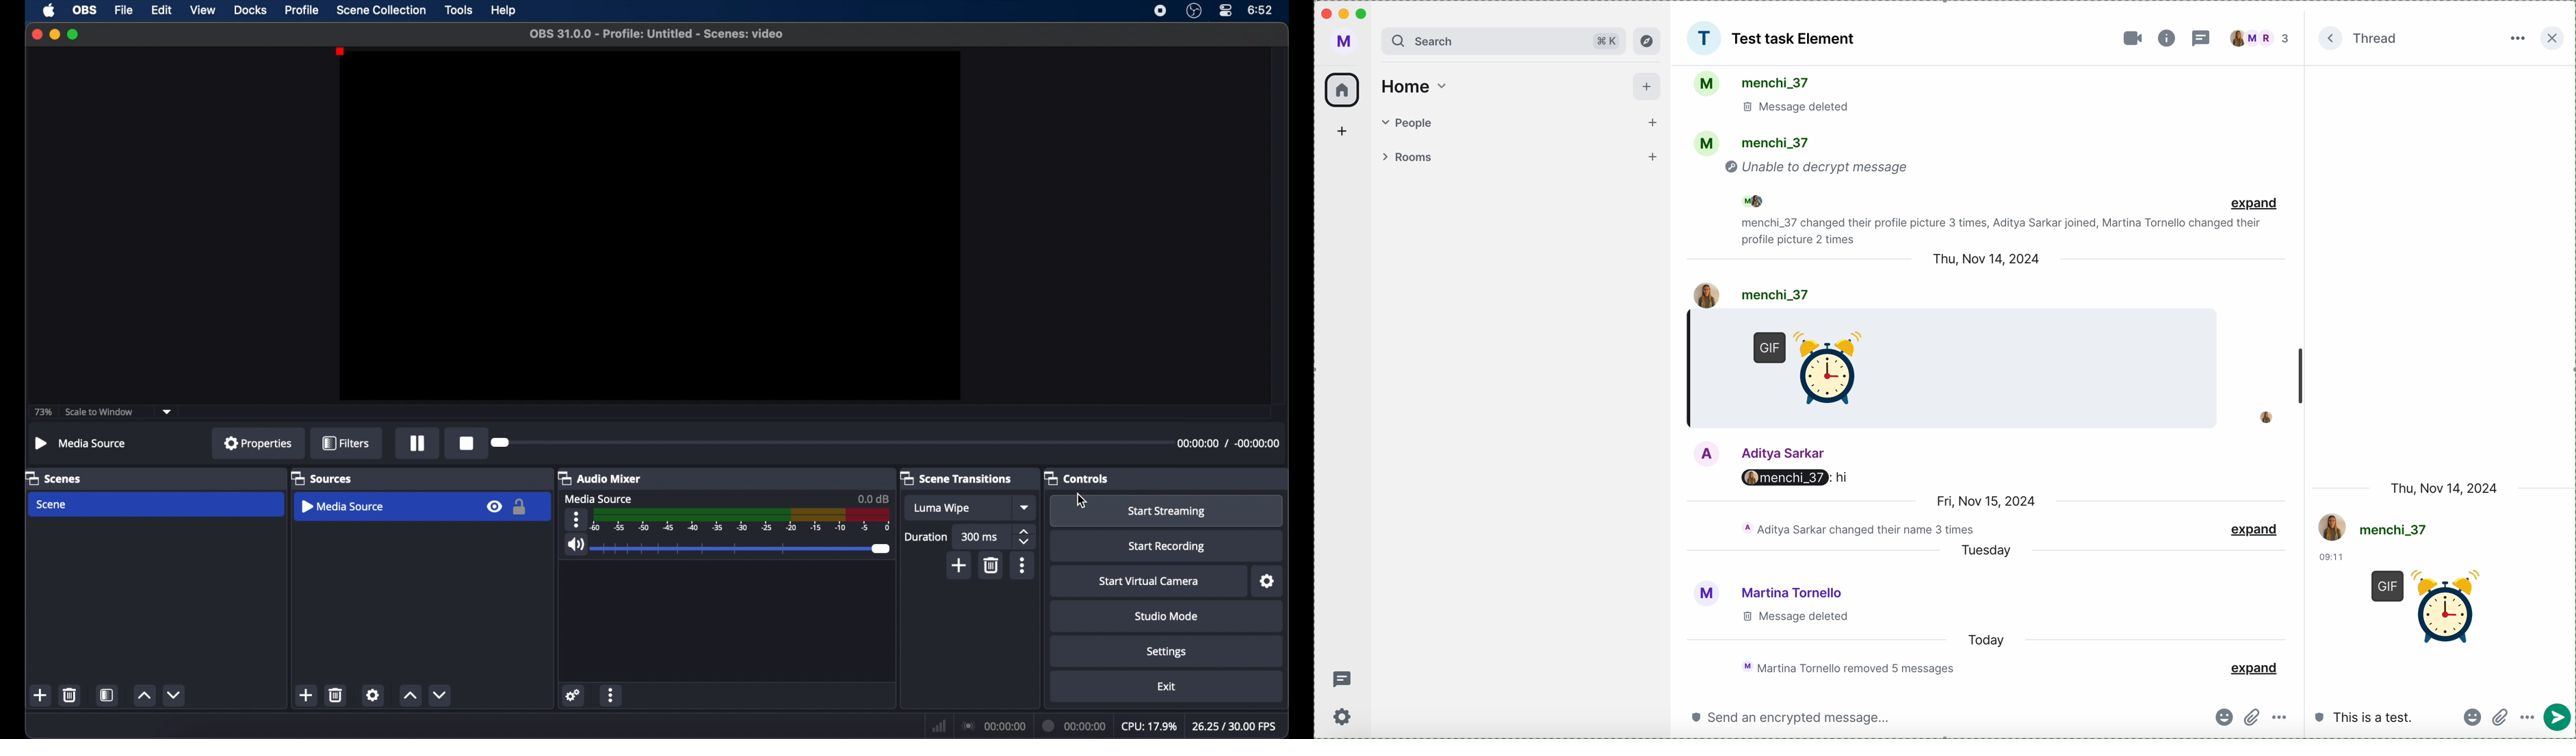  Describe the element at coordinates (44, 411) in the screenshot. I see `73%` at that location.